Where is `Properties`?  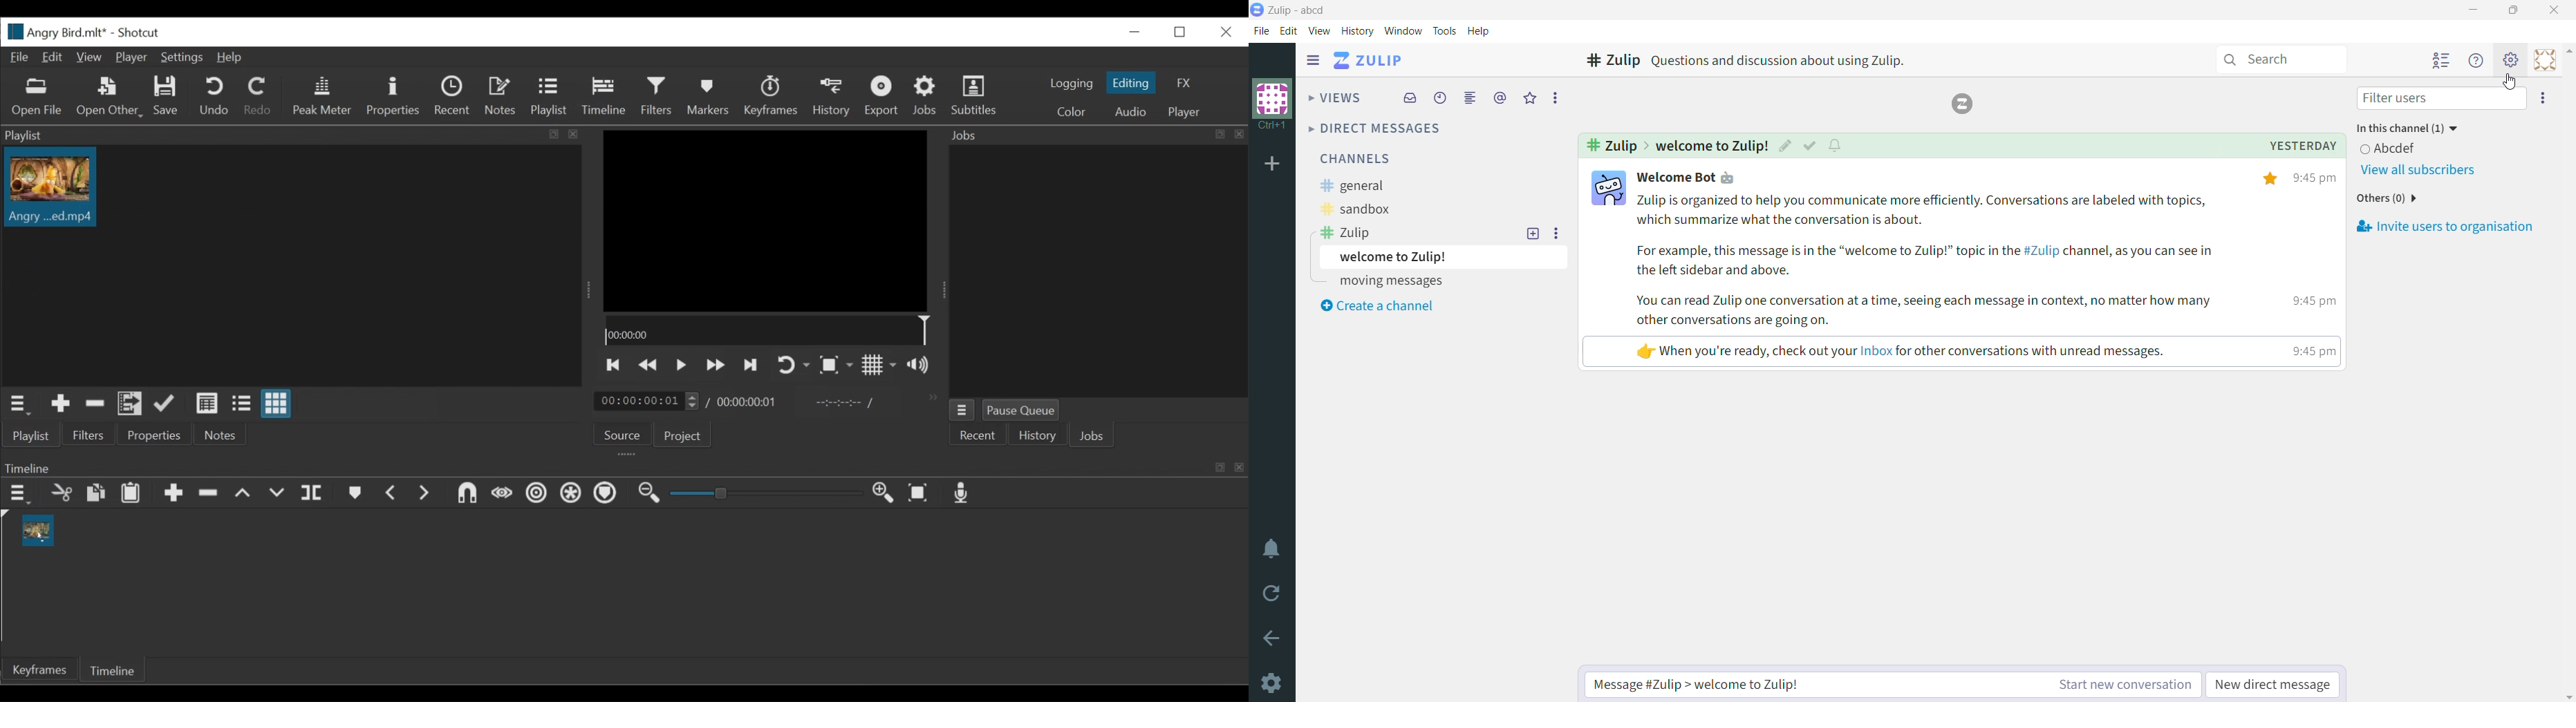 Properties is located at coordinates (395, 96).